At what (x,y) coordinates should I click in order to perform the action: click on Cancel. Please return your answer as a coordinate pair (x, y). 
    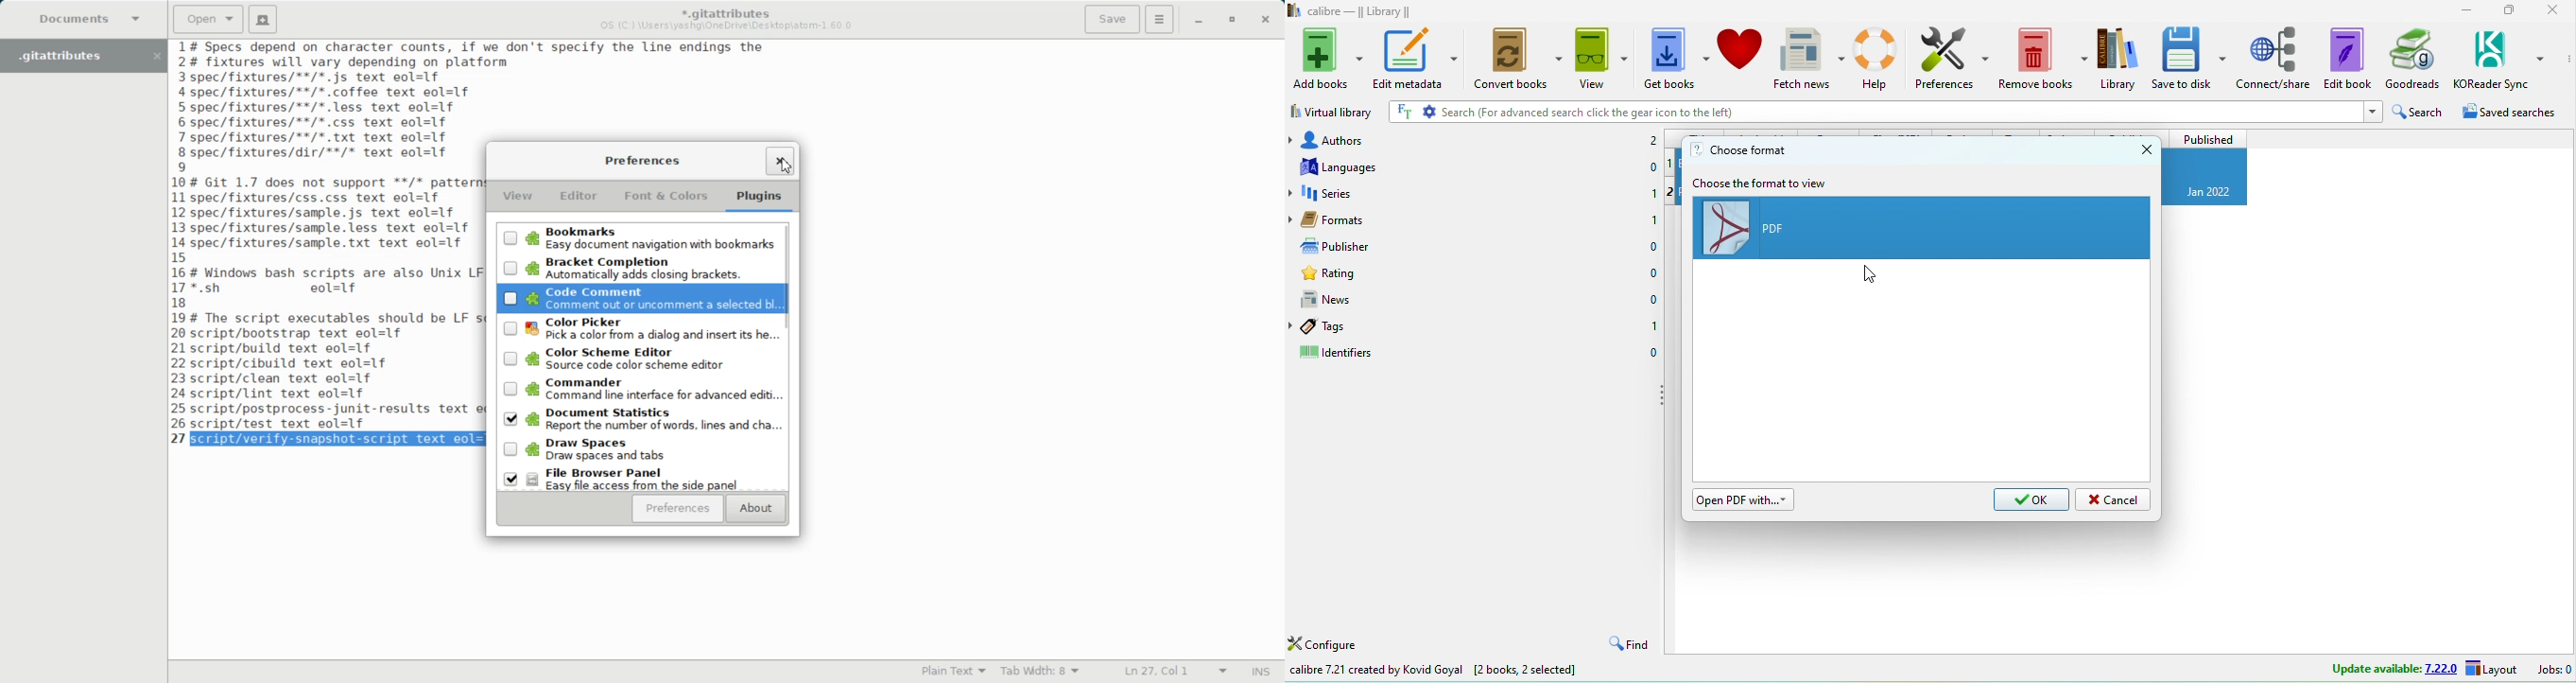
    Looking at the image, I should click on (2114, 499).